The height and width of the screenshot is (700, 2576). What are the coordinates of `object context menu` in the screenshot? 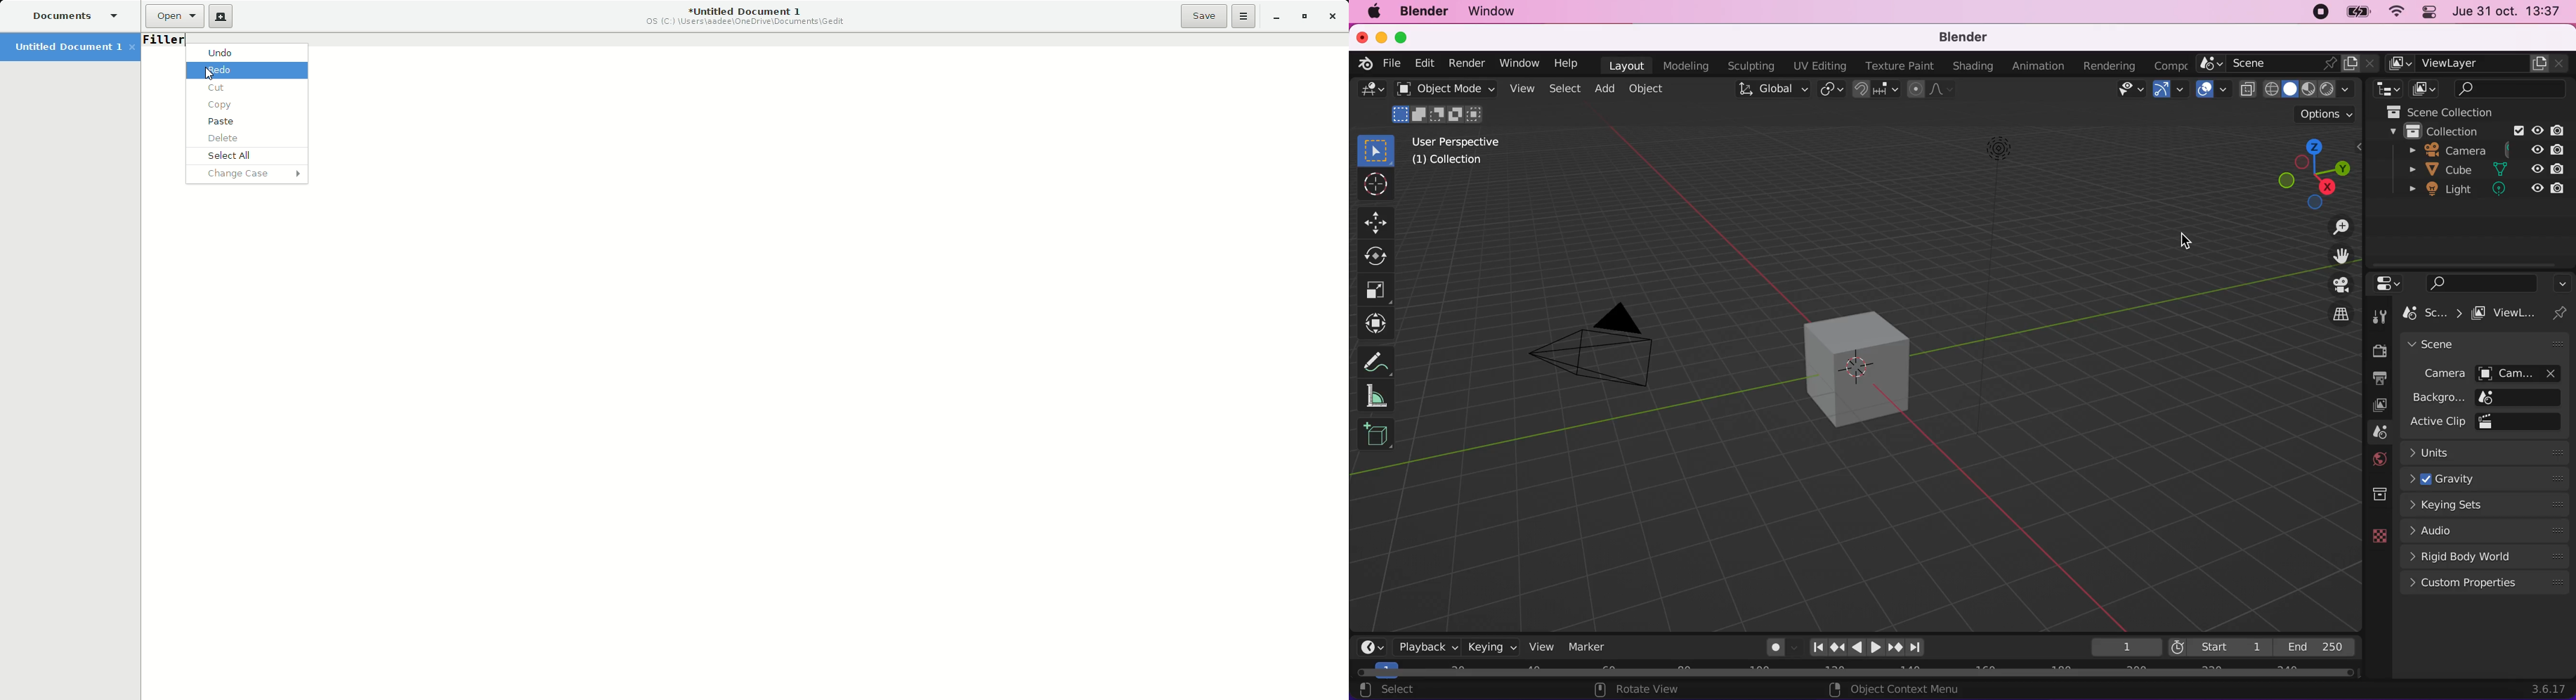 It's located at (1899, 691).